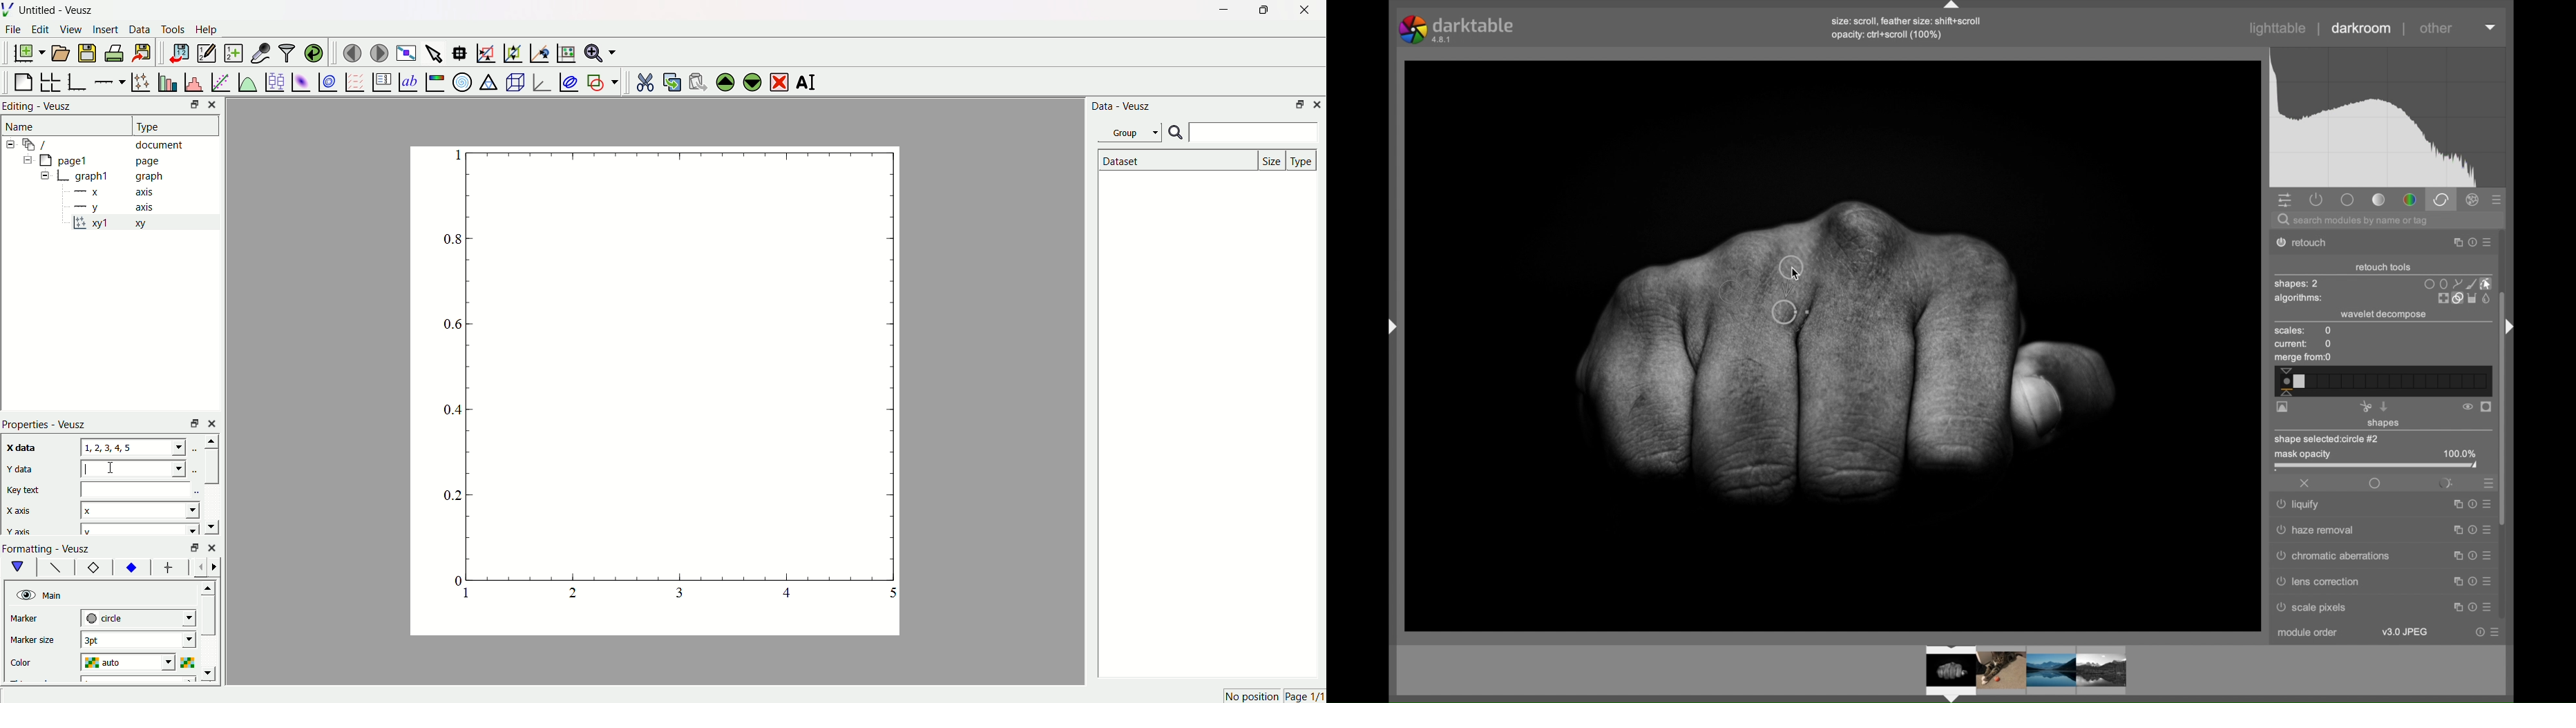  What do you see at coordinates (24, 79) in the screenshot?
I see `blank page` at bounding box center [24, 79].